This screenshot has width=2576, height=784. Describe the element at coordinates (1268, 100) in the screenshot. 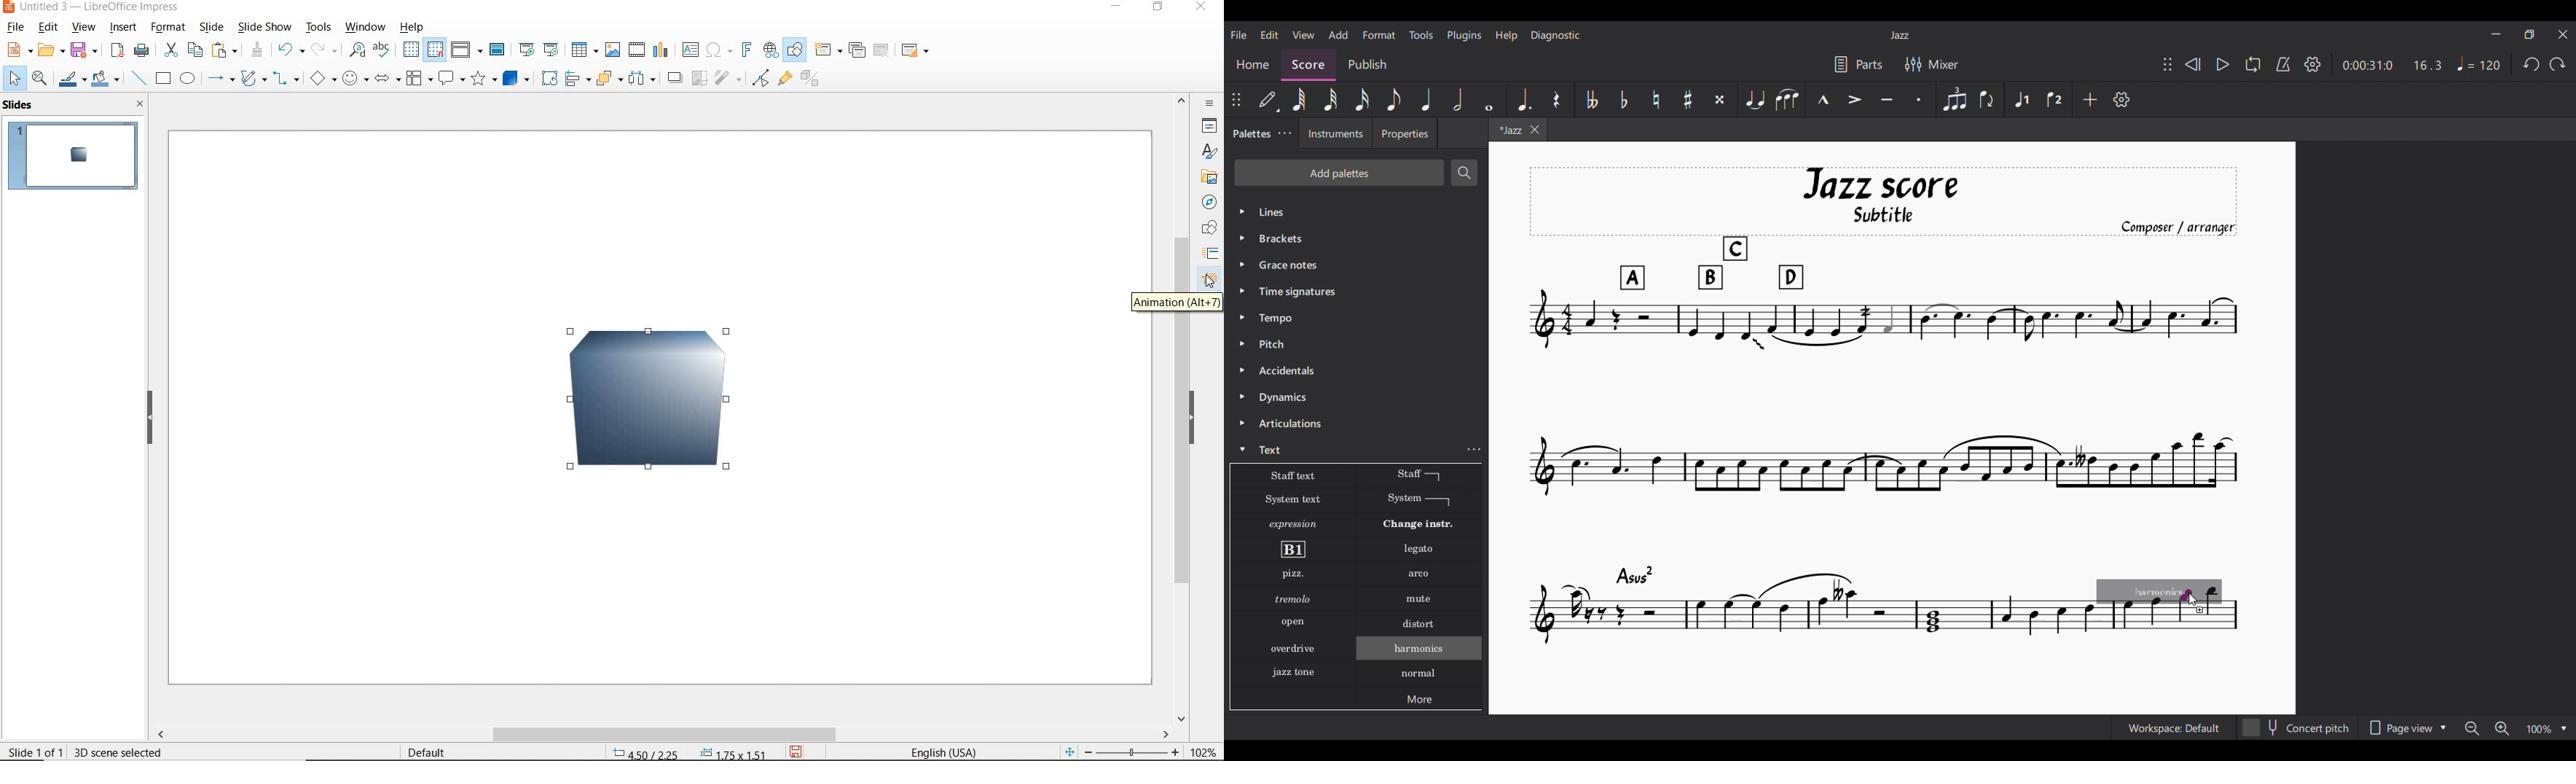

I see `Default` at that location.